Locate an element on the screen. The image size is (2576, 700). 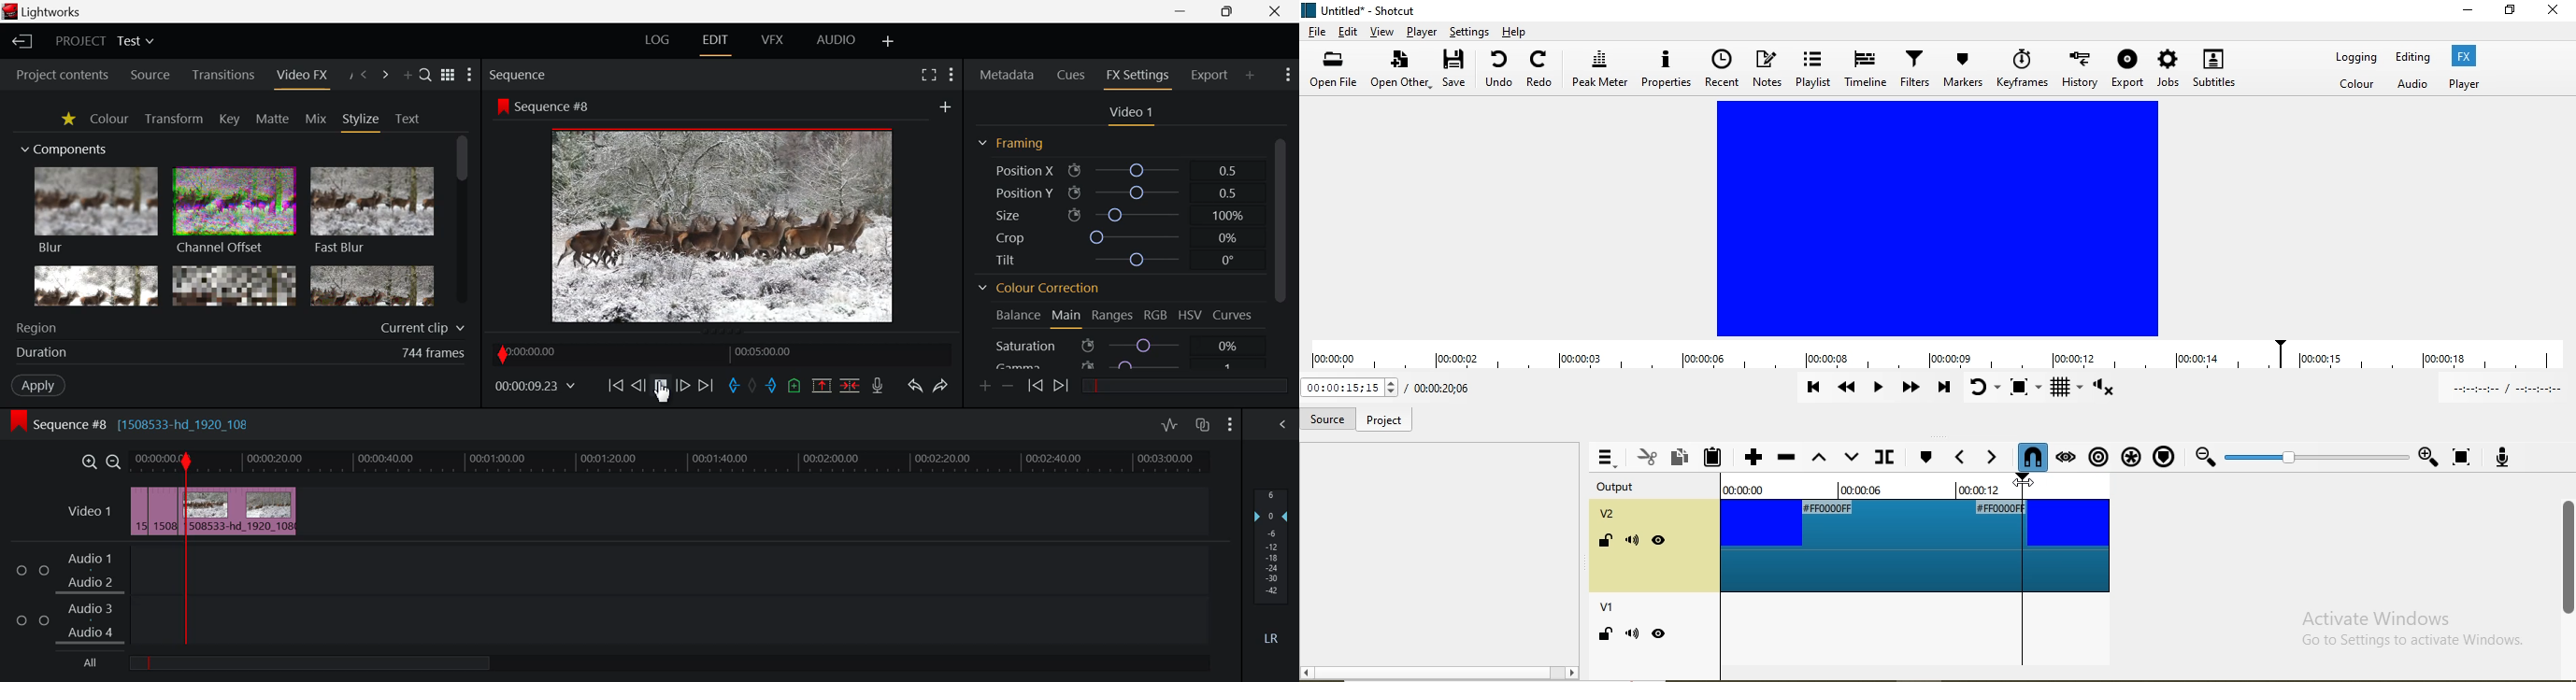
First Clip Cut is located at coordinates (150, 514).